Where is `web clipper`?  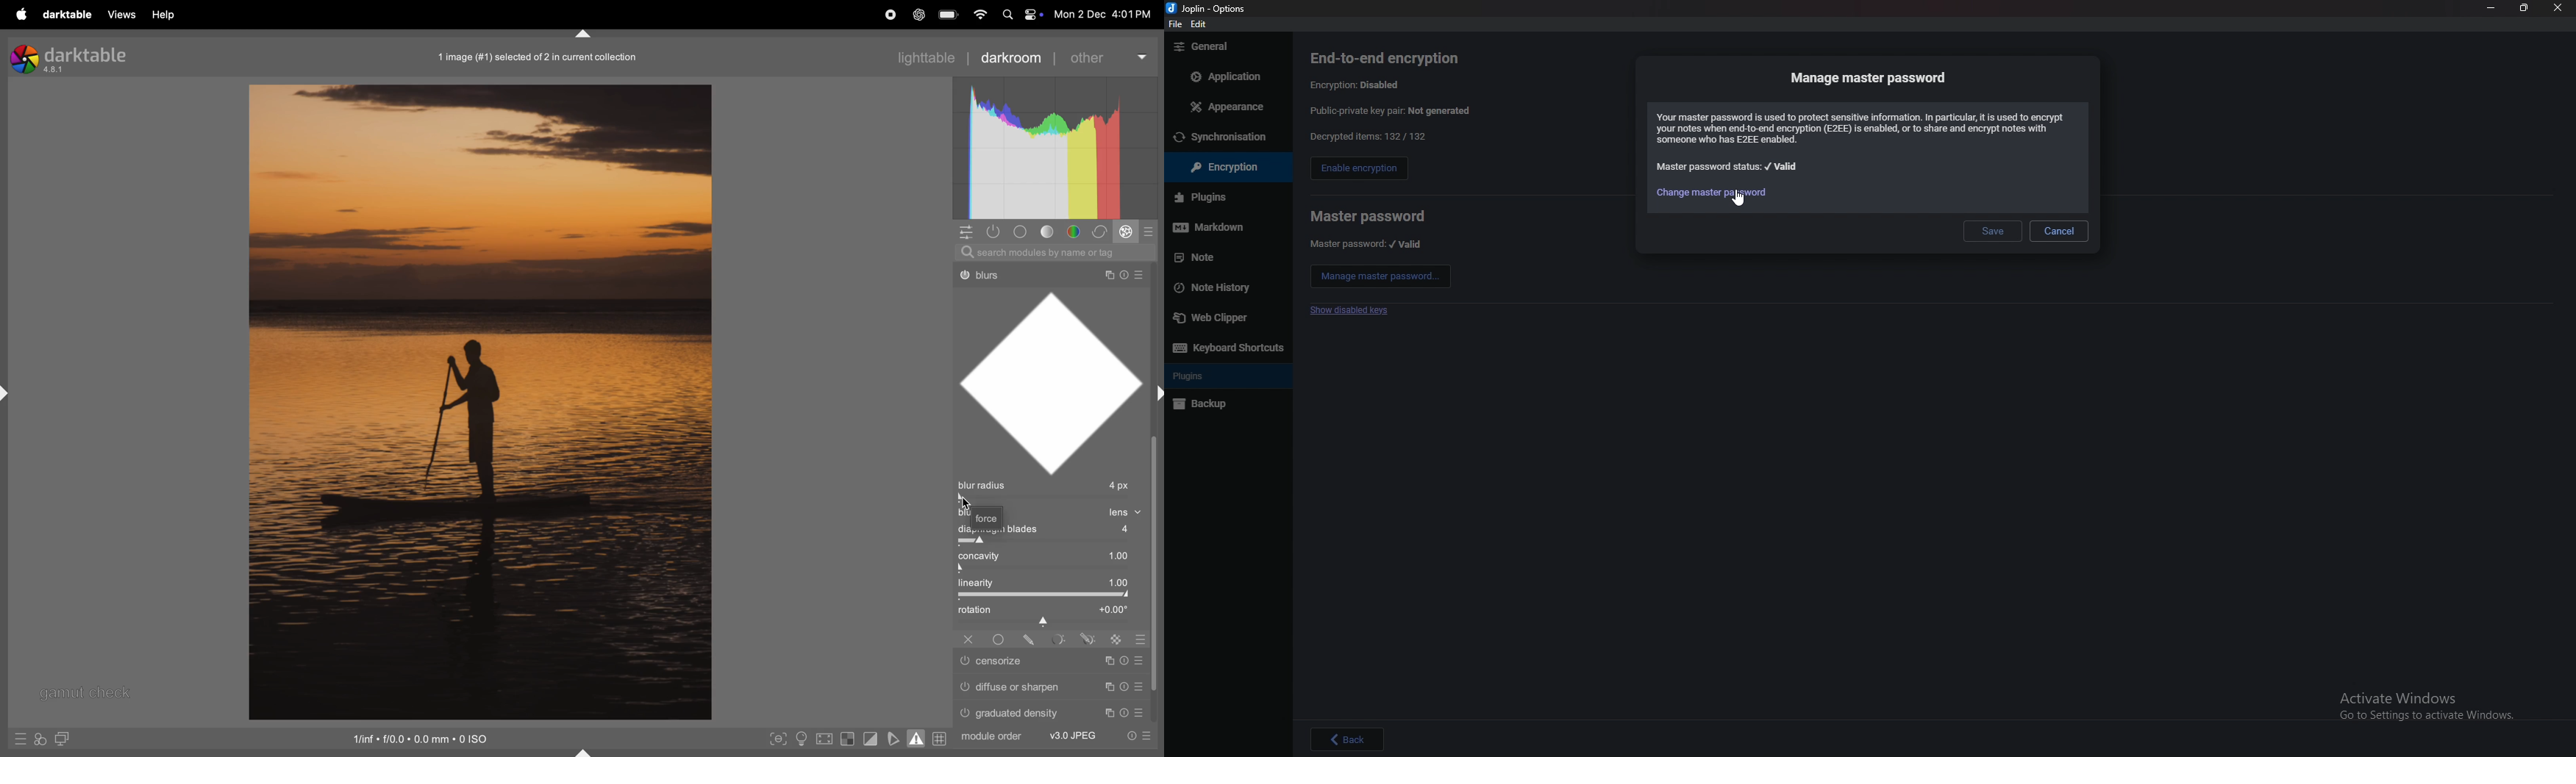 web clipper is located at coordinates (1227, 317).